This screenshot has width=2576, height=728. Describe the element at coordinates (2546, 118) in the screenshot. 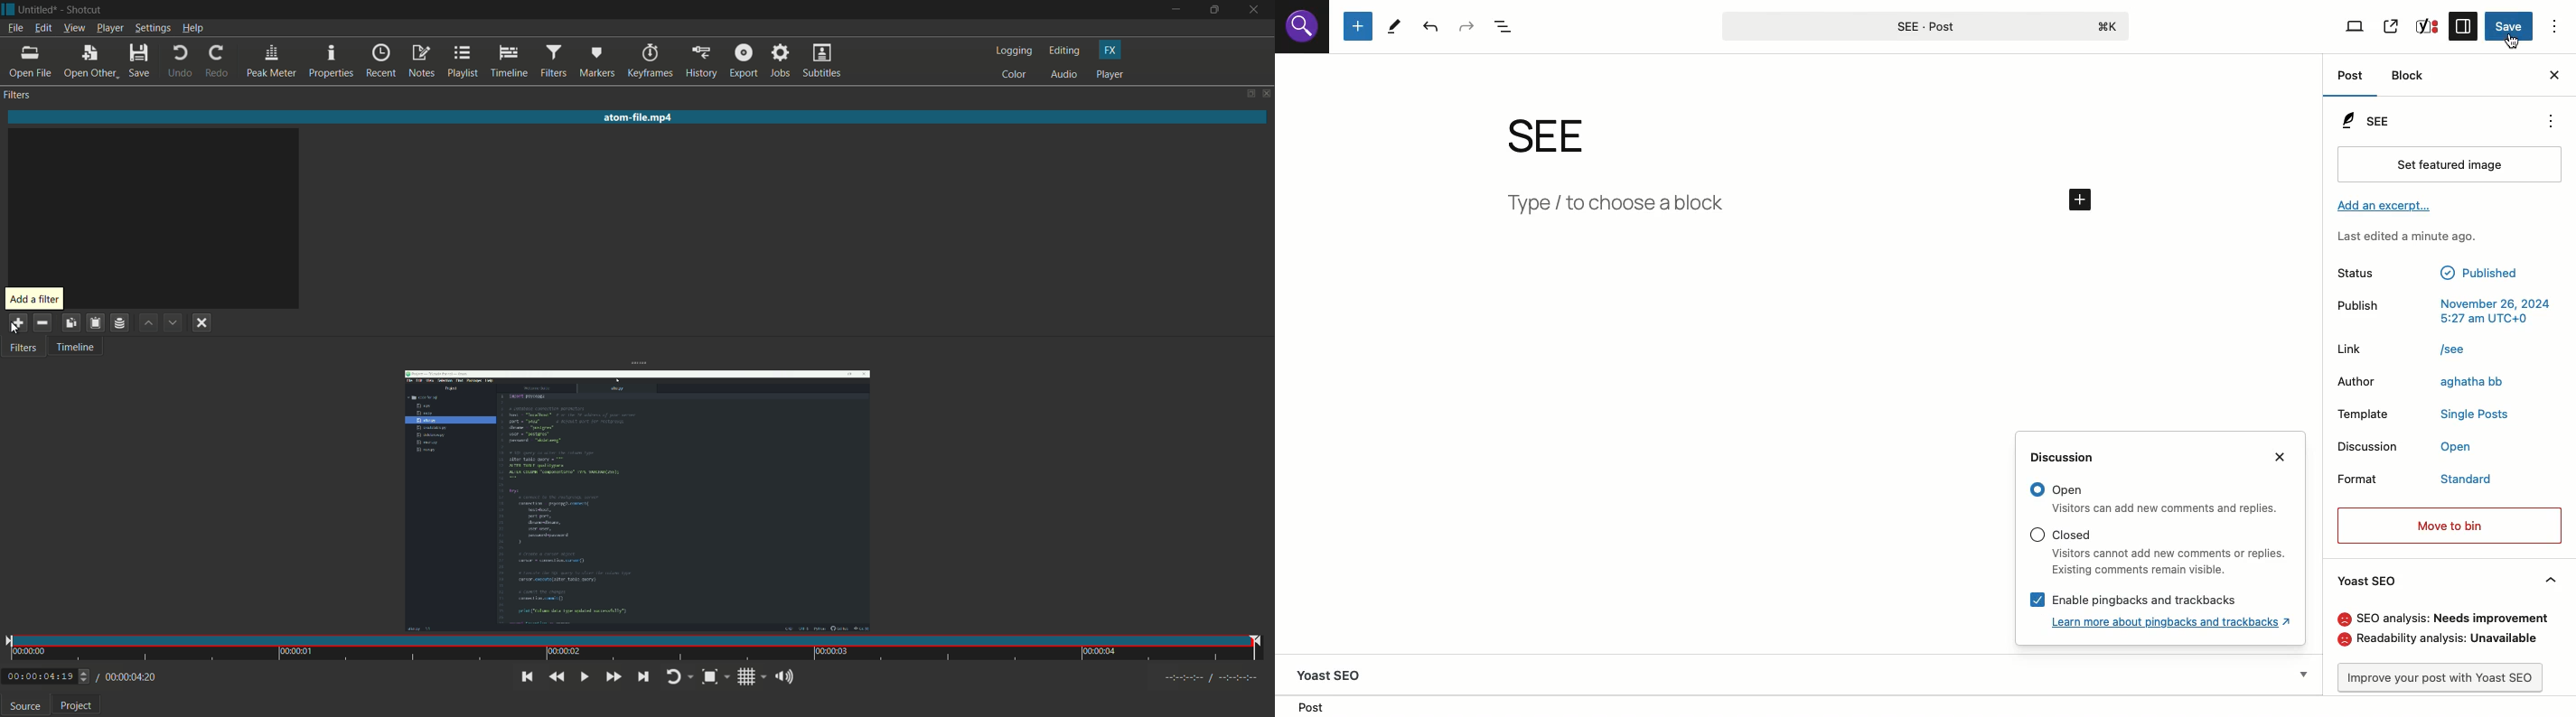

I see `see options` at that location.